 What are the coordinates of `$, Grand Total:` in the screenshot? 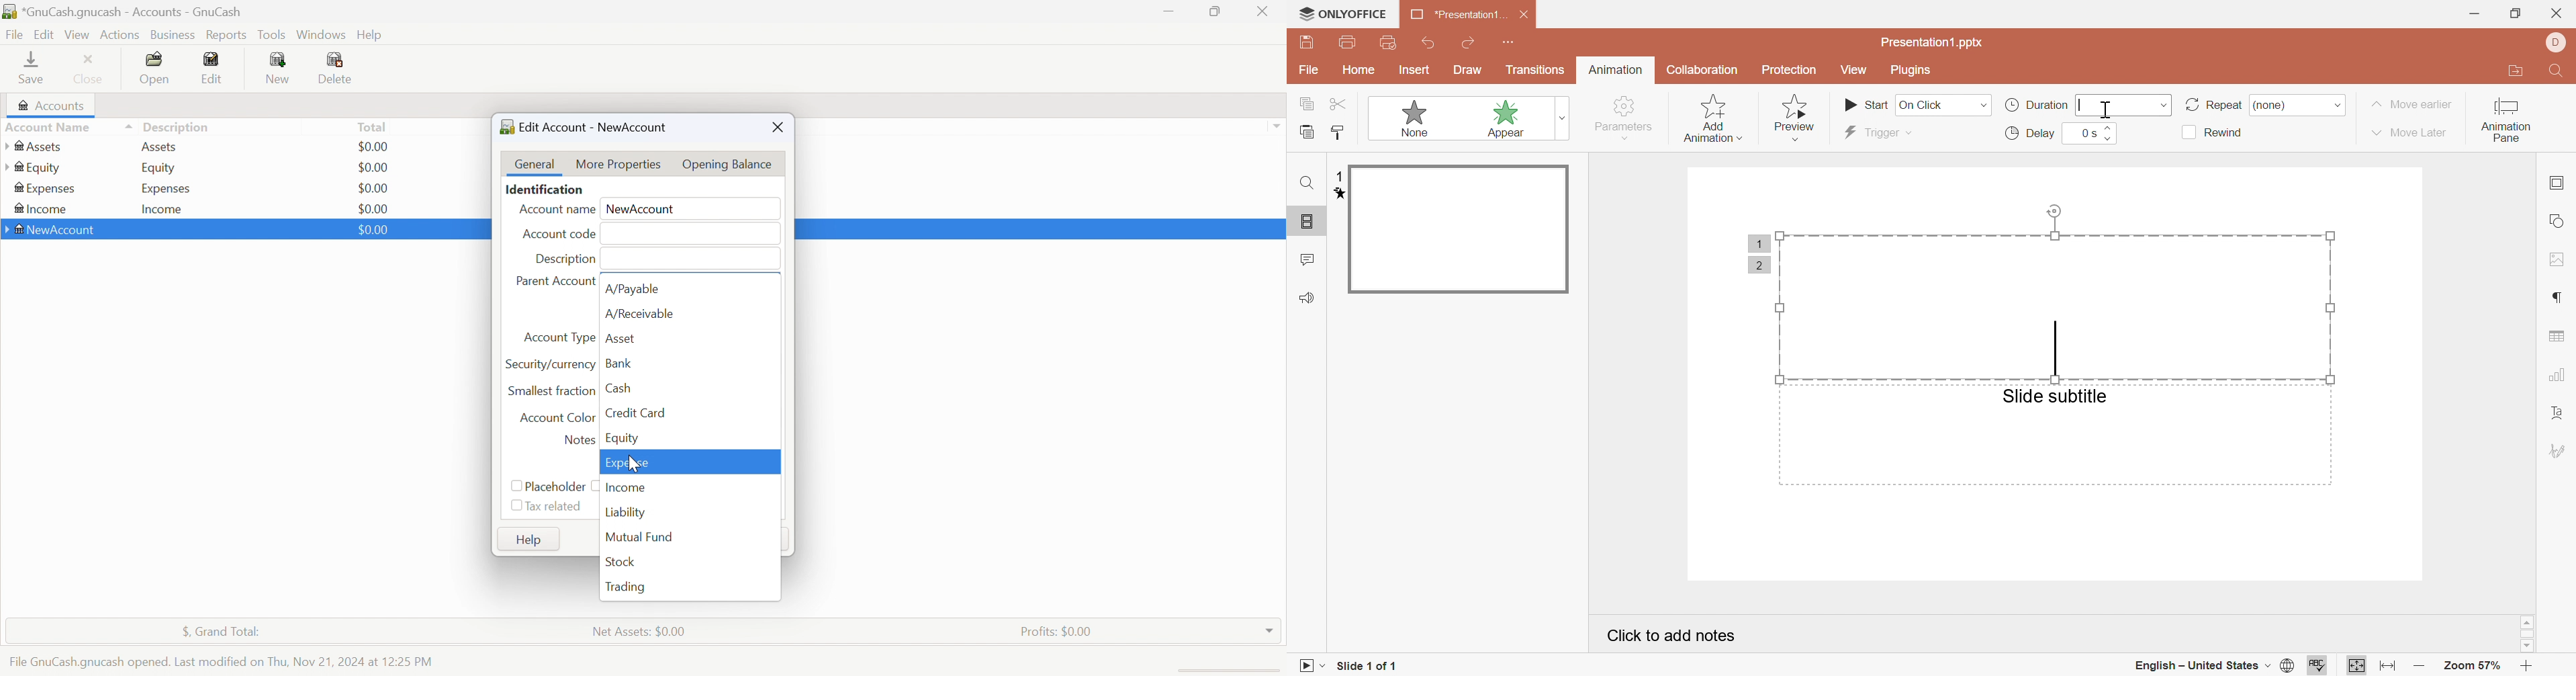 It's located at (229, 632).